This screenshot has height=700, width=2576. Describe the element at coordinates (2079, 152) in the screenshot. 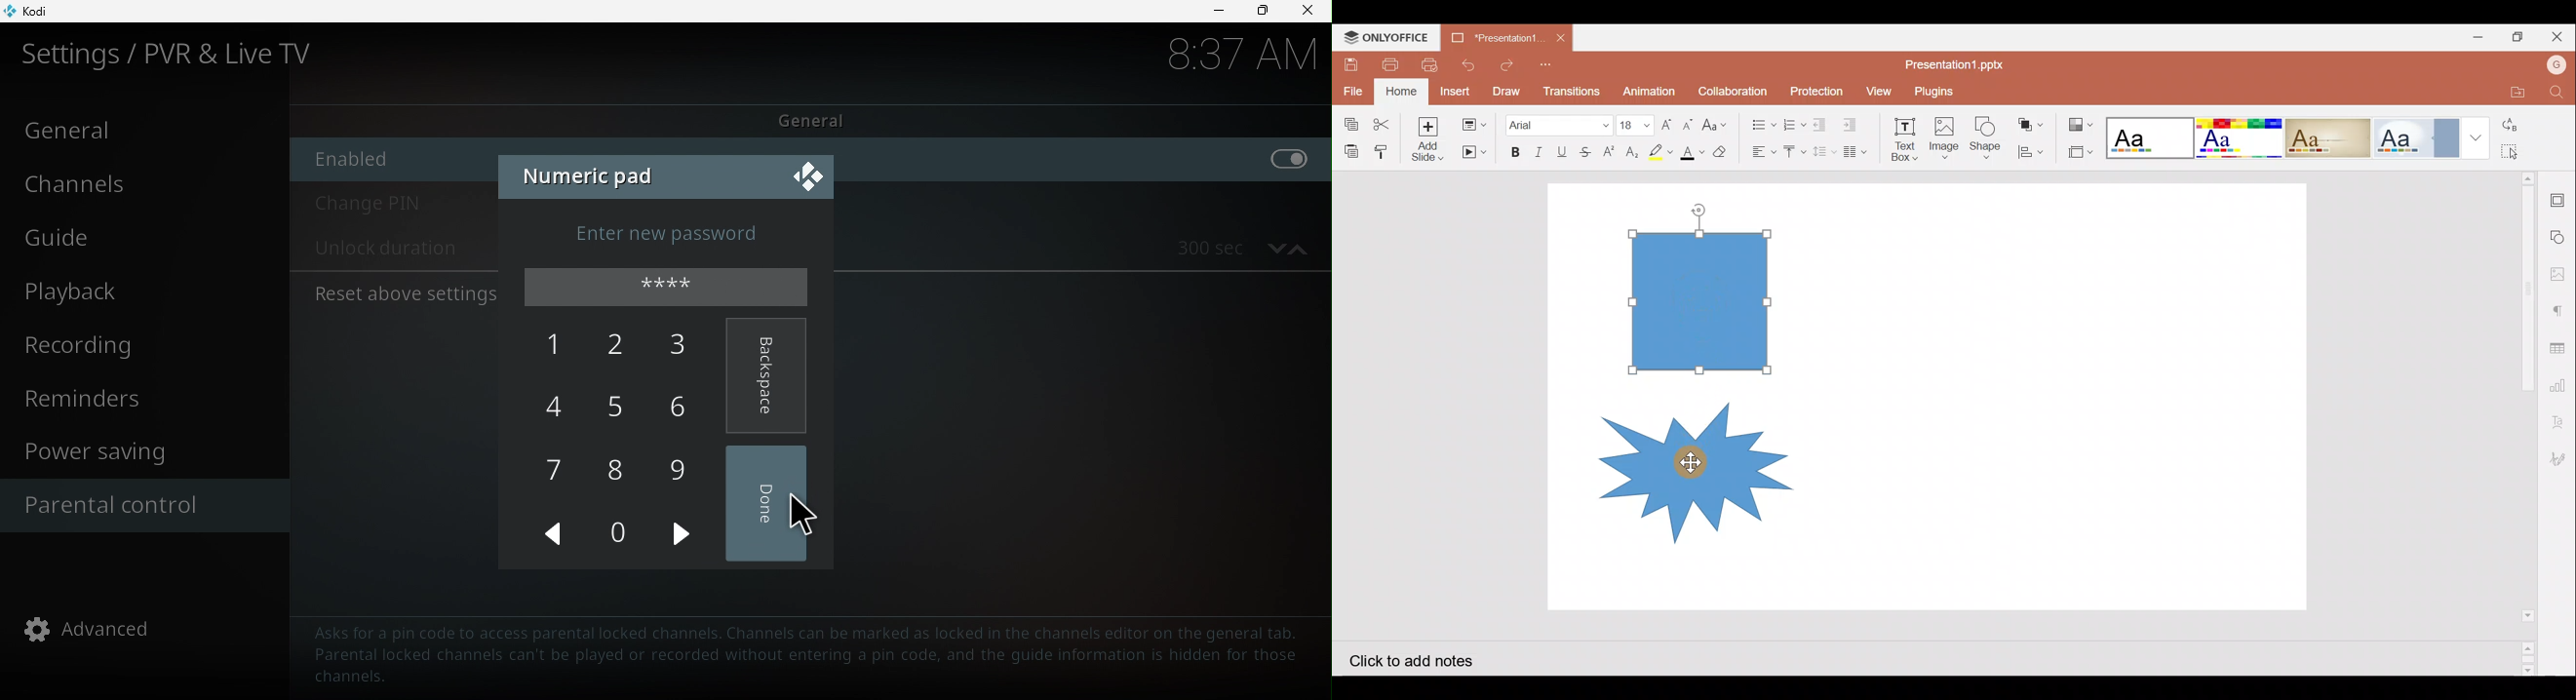

I see `Select slide size` at that location.